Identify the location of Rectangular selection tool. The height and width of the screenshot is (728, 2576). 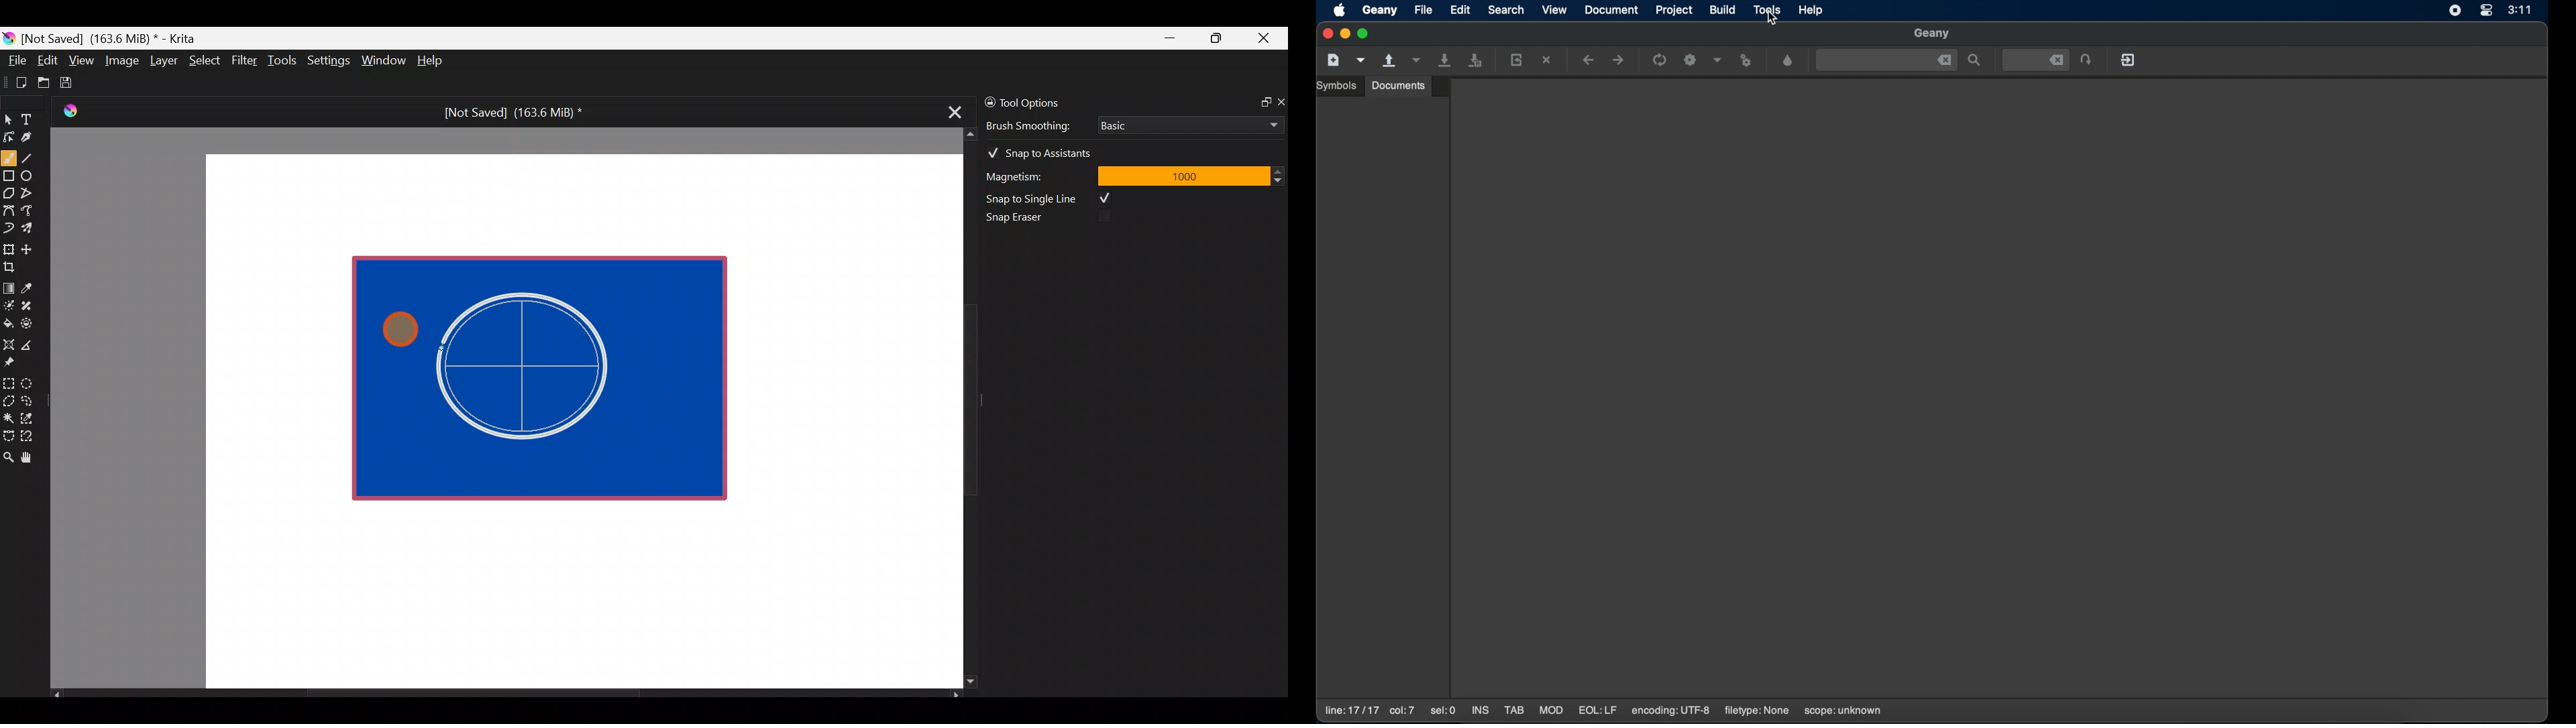
(11, 381).